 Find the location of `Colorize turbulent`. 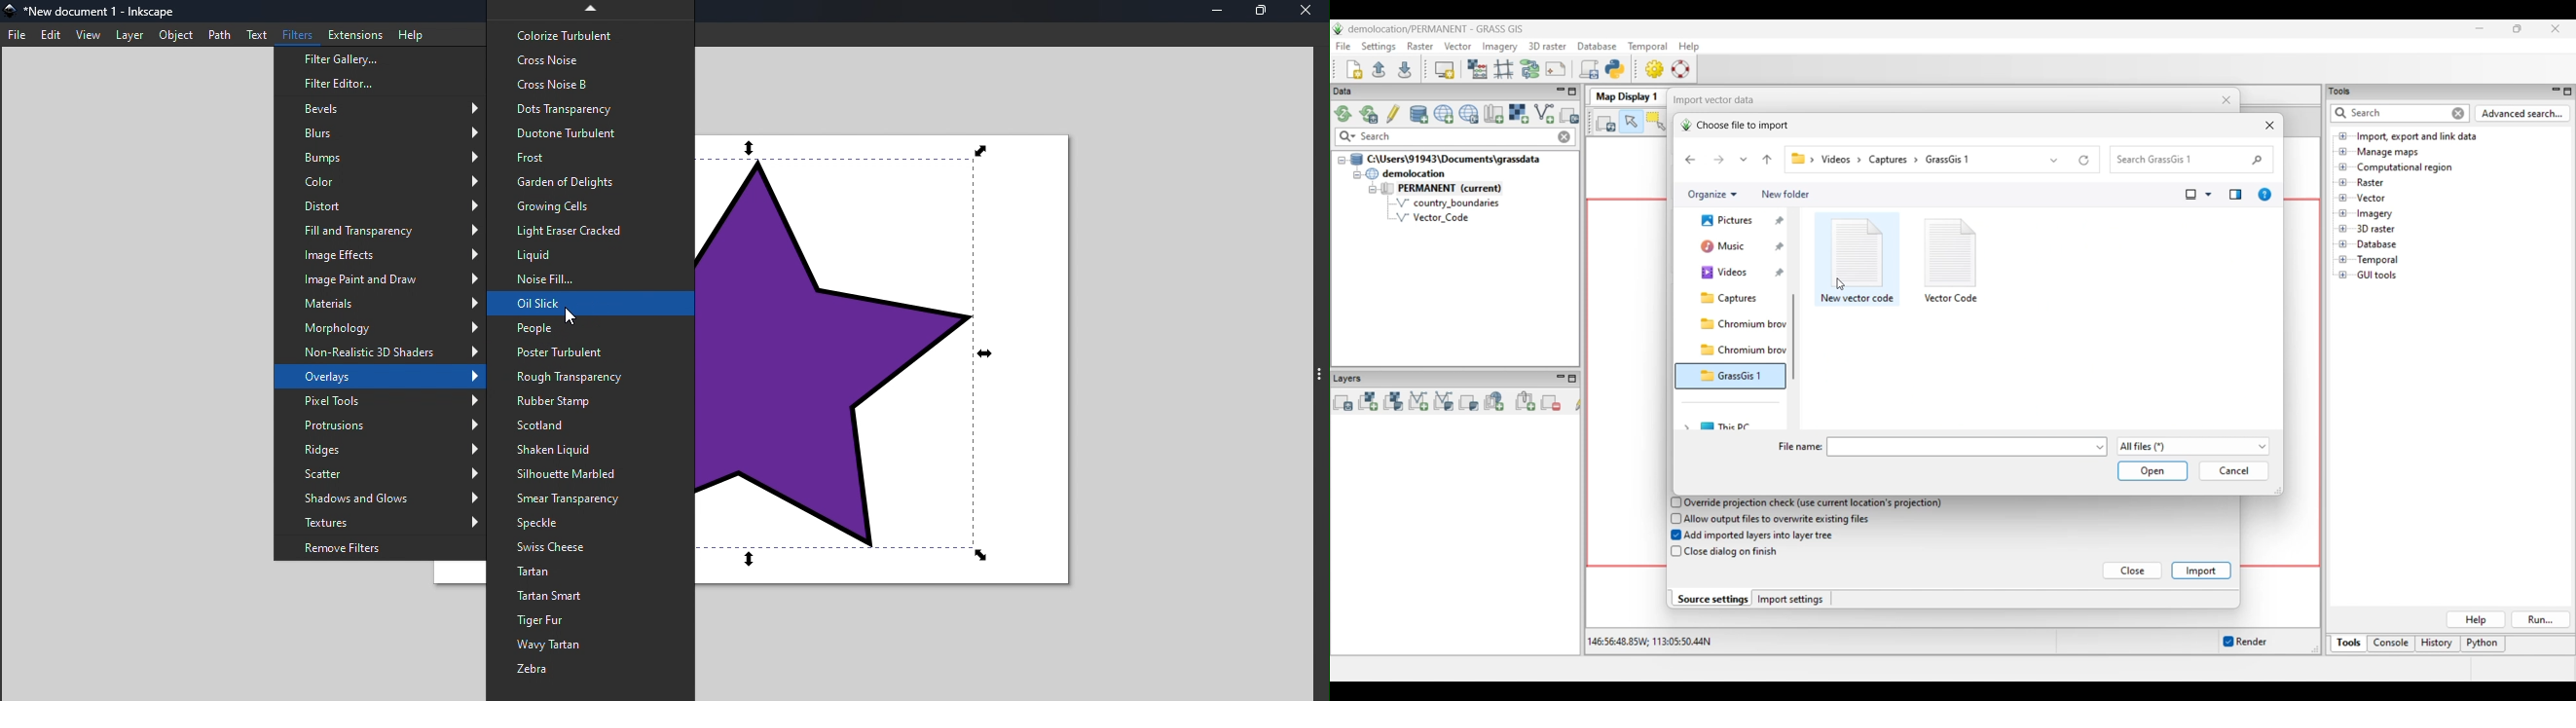

Colorize turbulent is located at coordinates (587, 32).